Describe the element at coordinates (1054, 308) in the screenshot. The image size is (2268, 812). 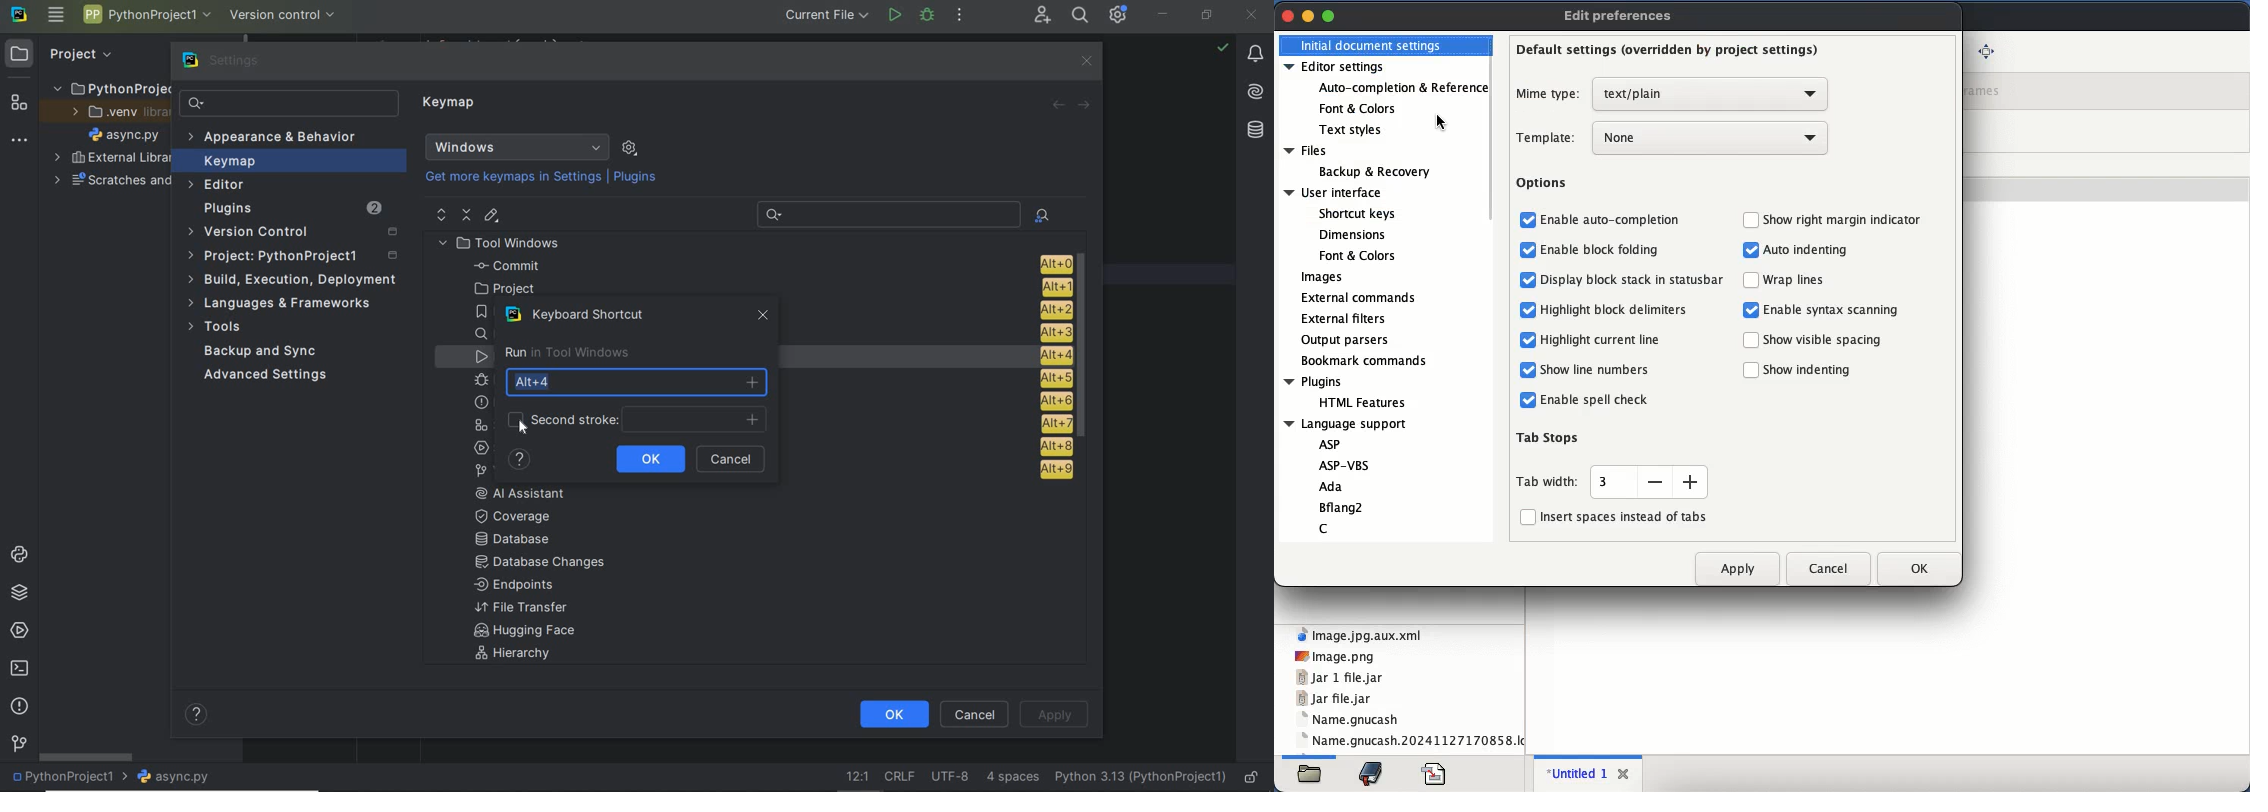
I see `alt + 2` at that location.